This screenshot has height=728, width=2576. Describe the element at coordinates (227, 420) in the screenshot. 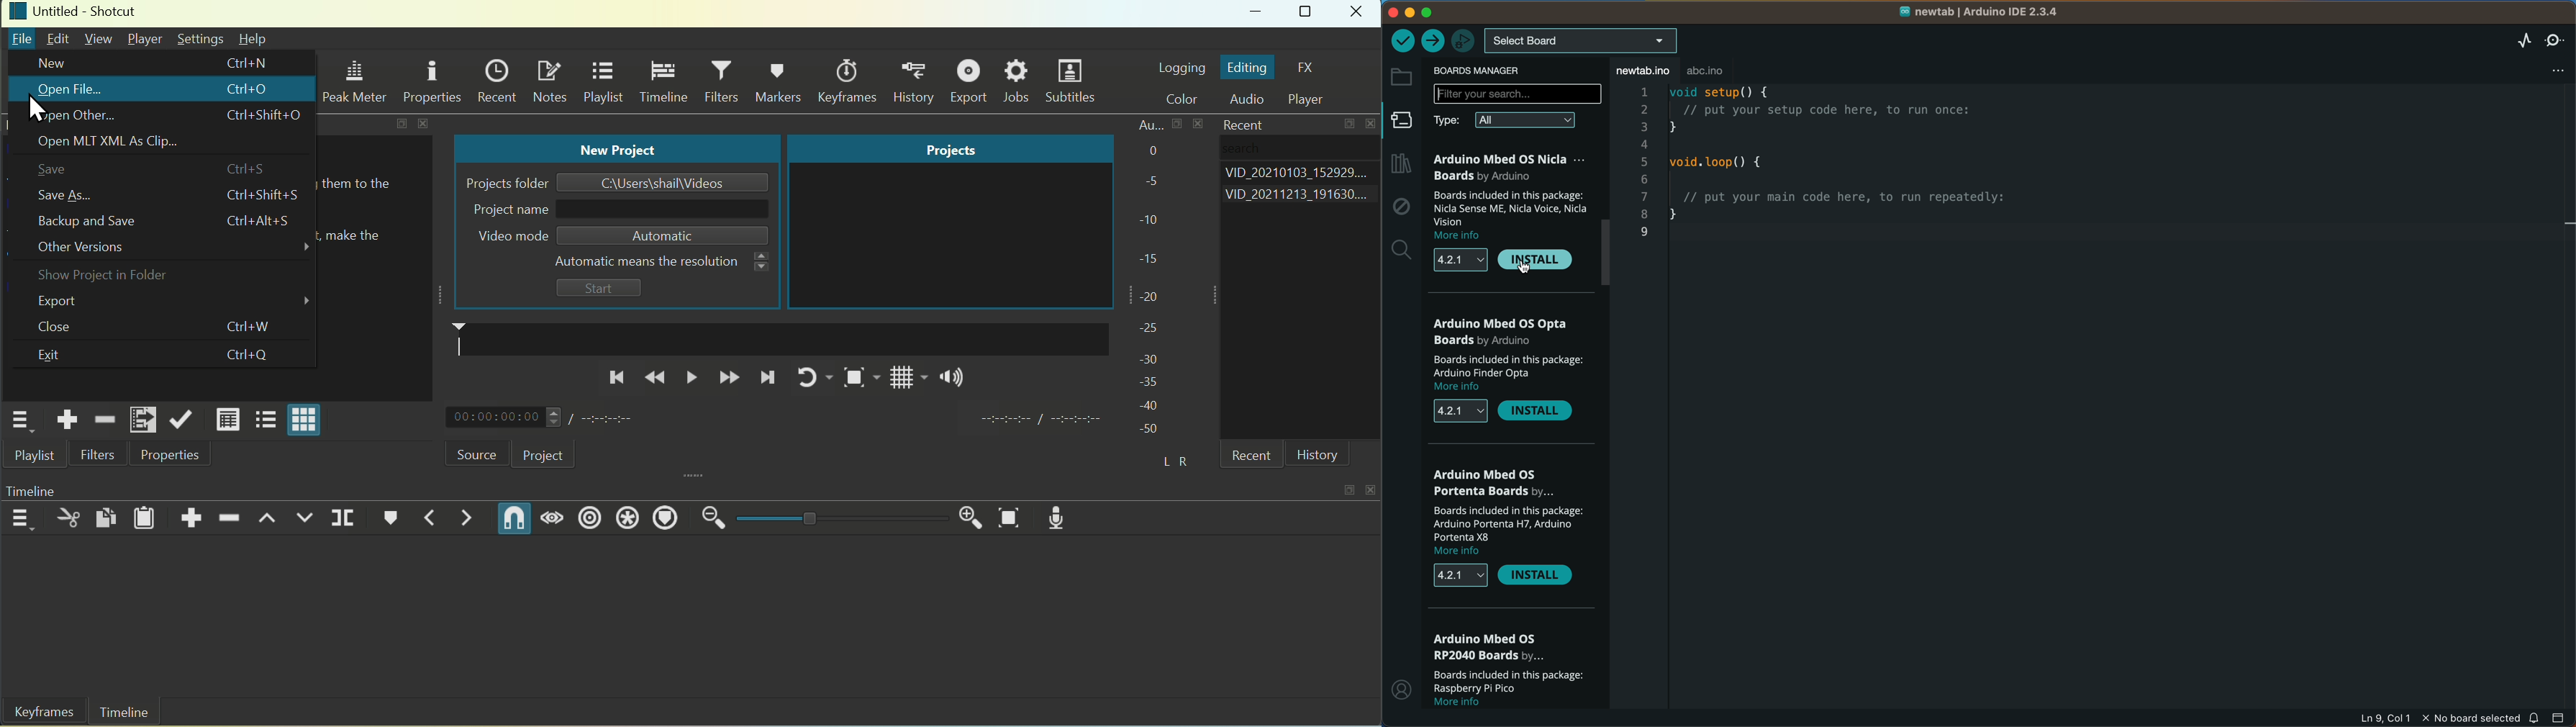

I see `View as details` at that location.